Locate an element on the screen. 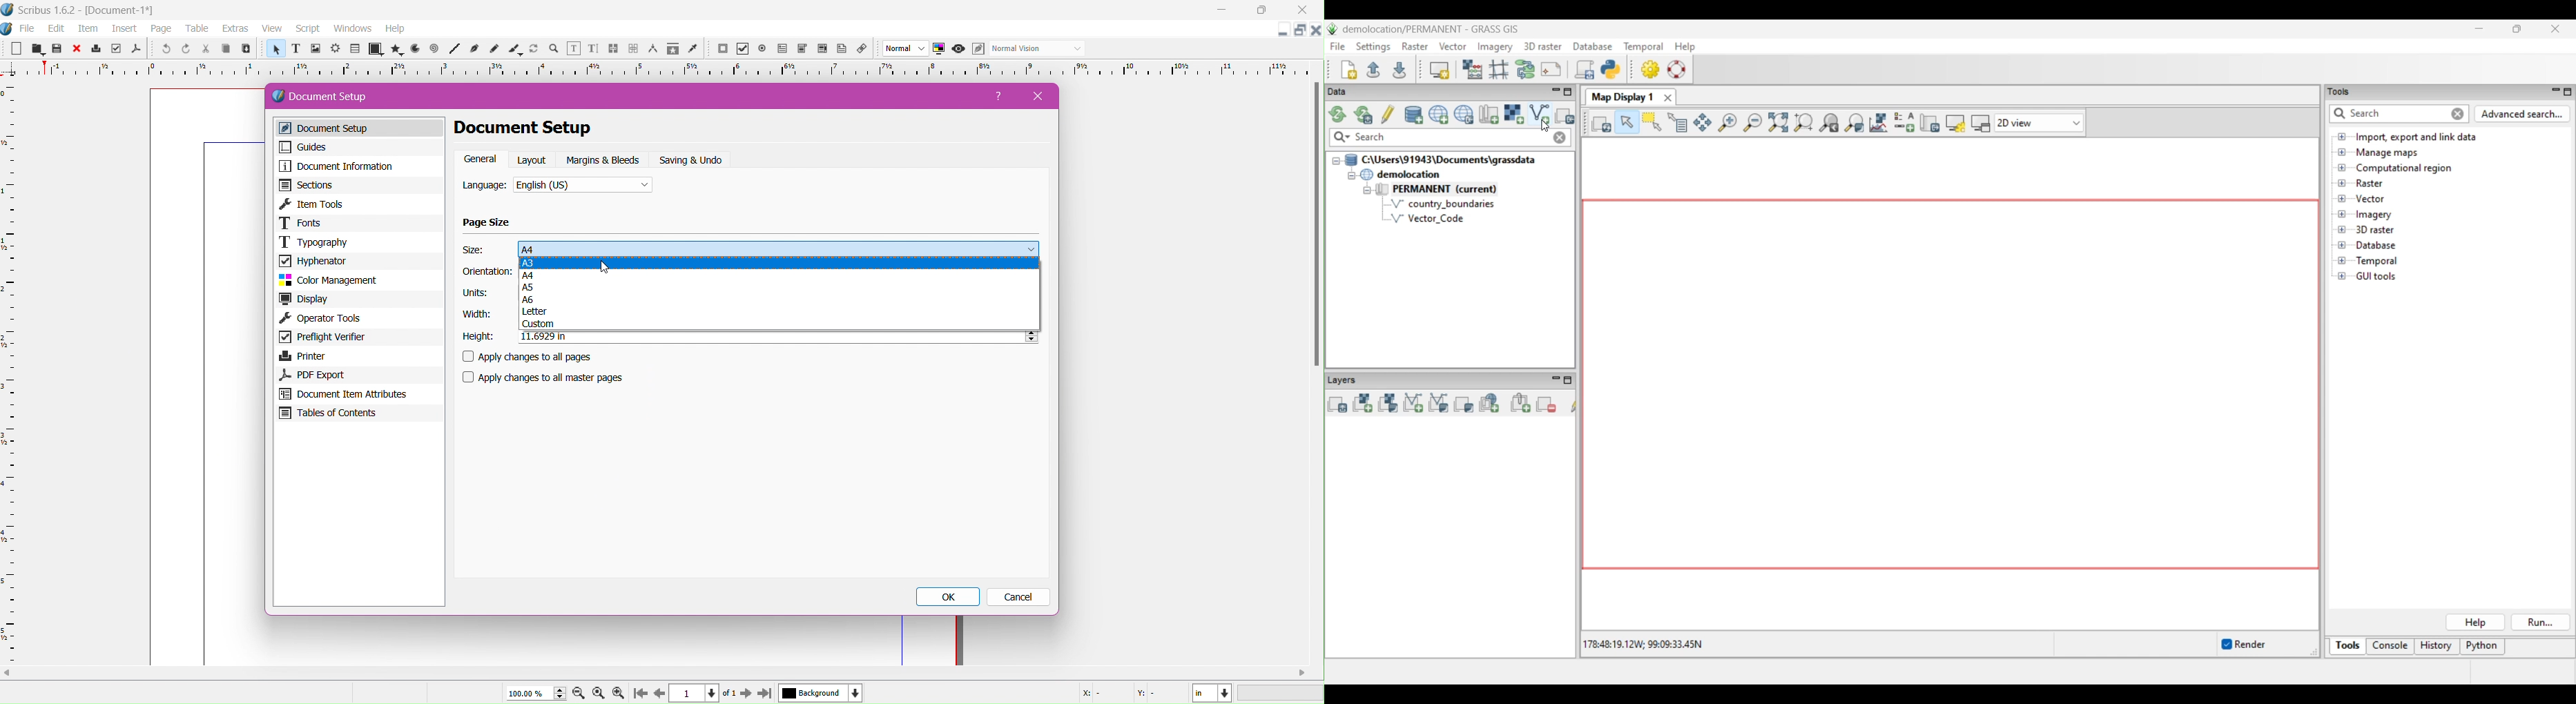 This screenshot has height=728, width=2576. app icon is located at coordinates (8, 10).